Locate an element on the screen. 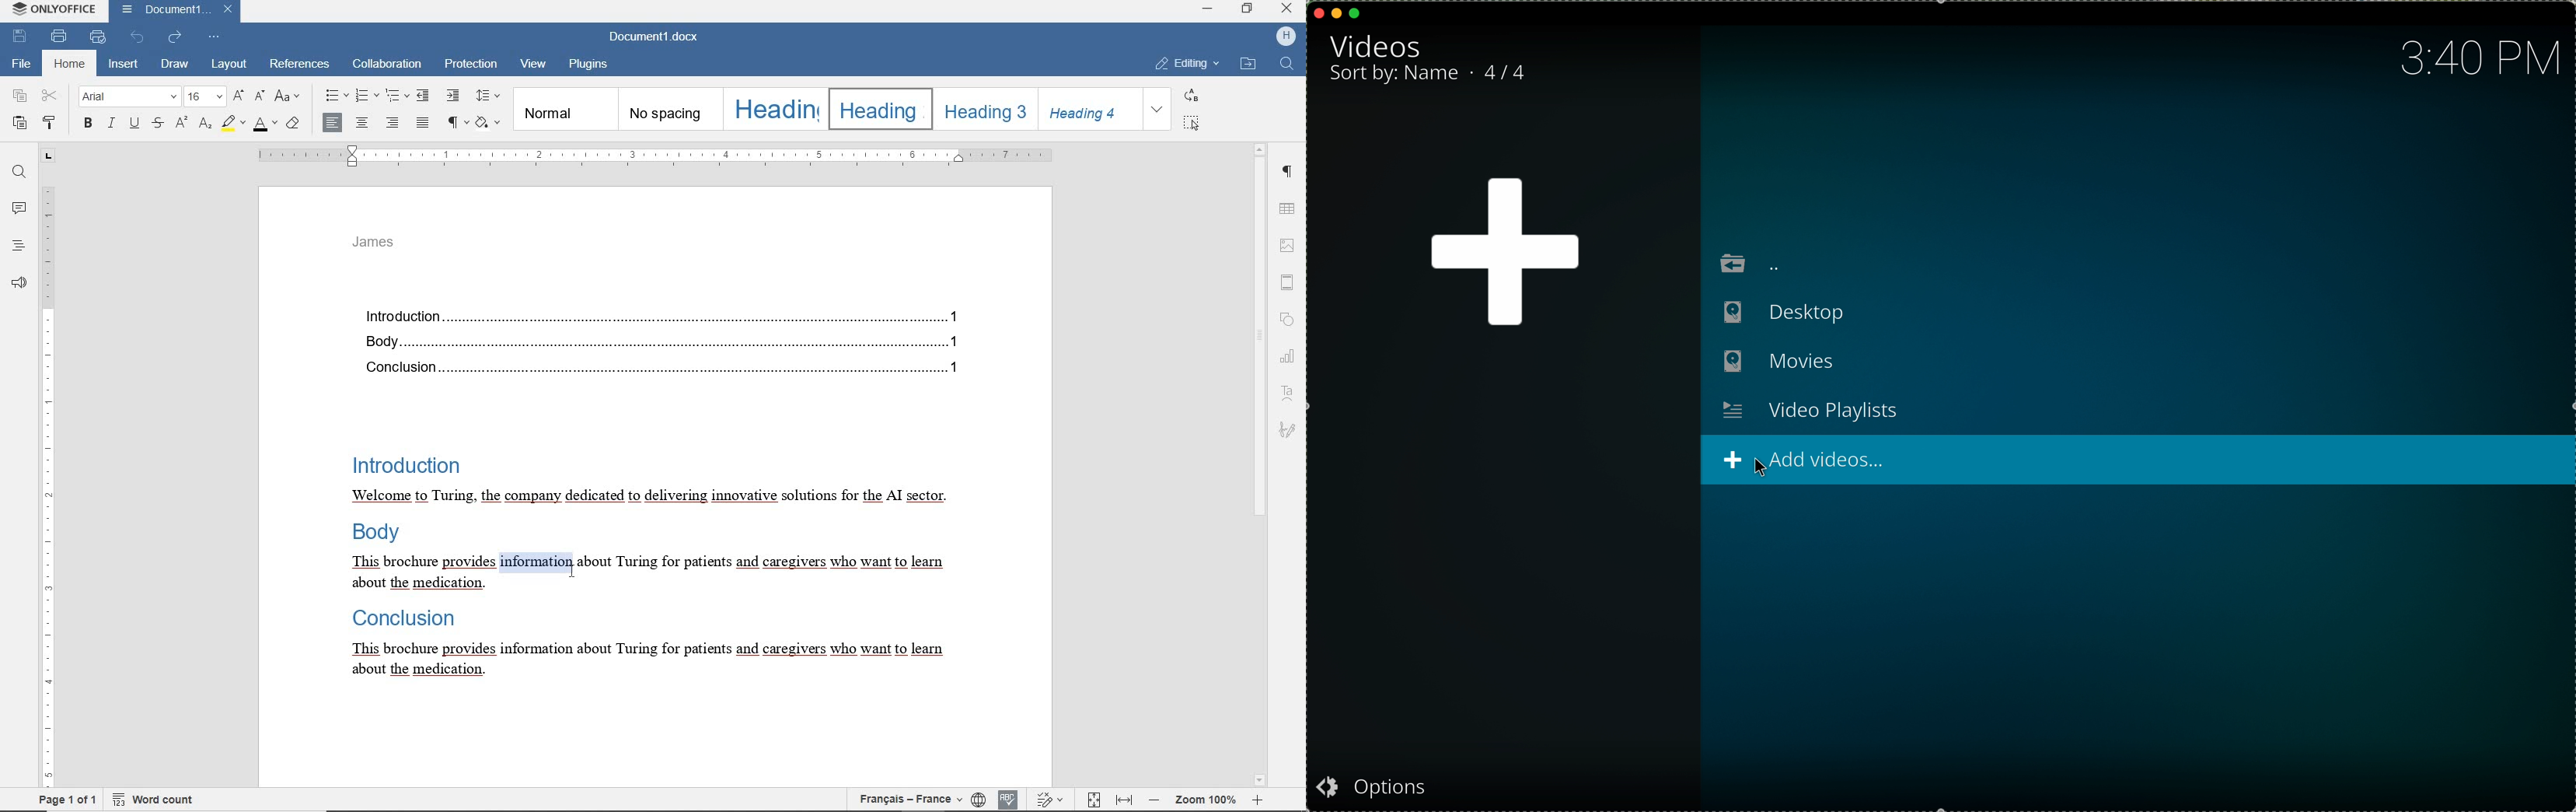  maximise is located at coordinates (1355, 14).